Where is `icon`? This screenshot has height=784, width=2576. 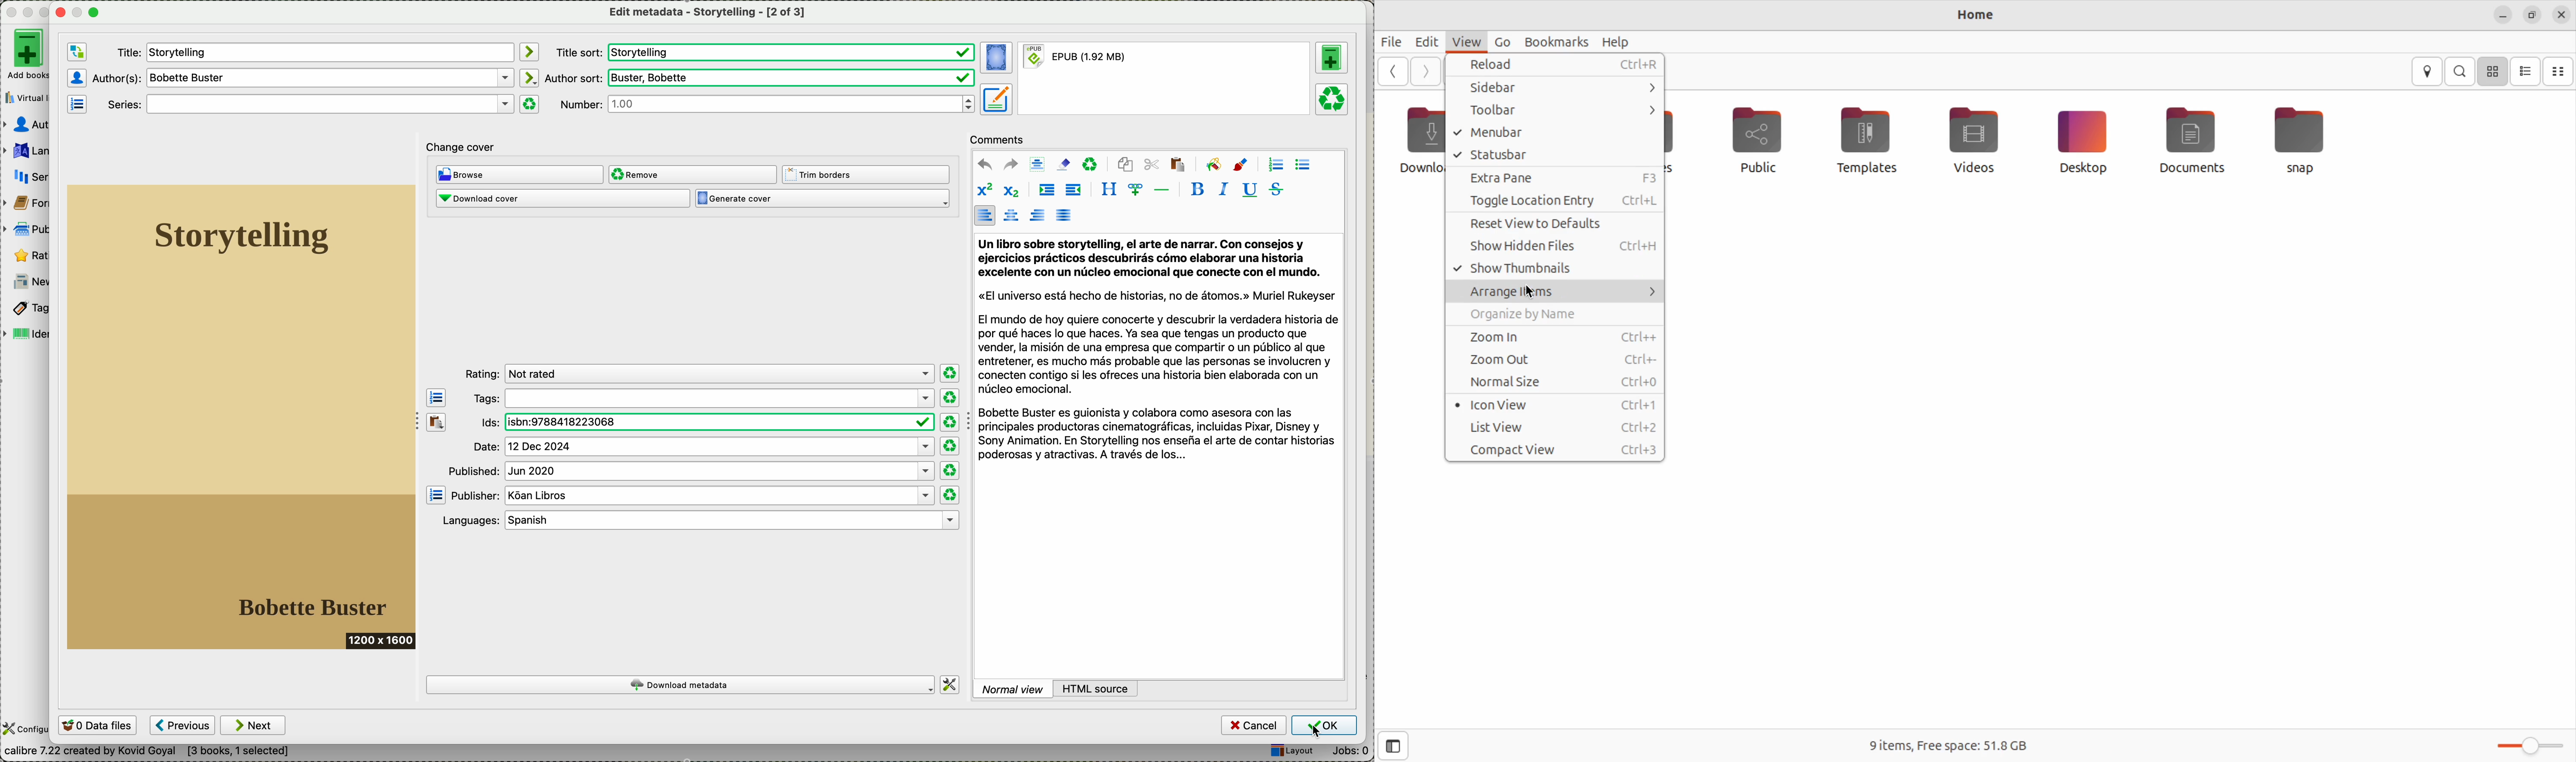
icon is located at coordinates (529, 77).